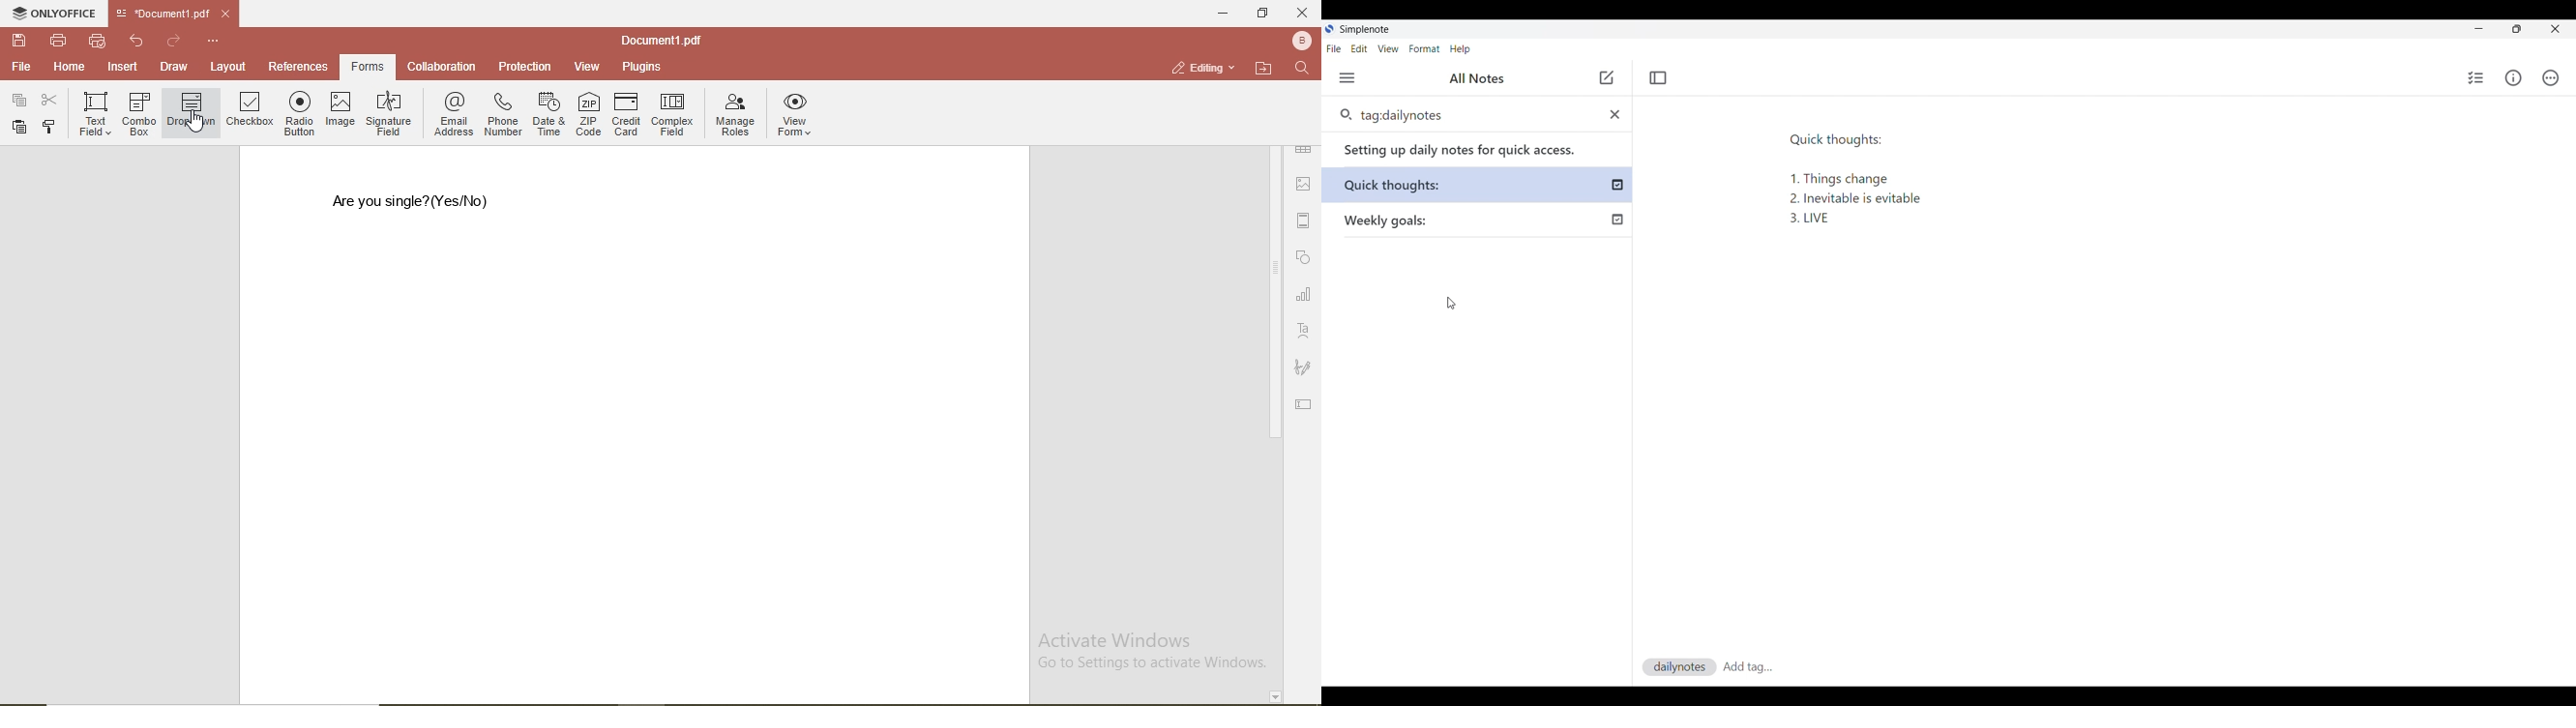  I want to click on Insert checklist, so click(2476, 78).